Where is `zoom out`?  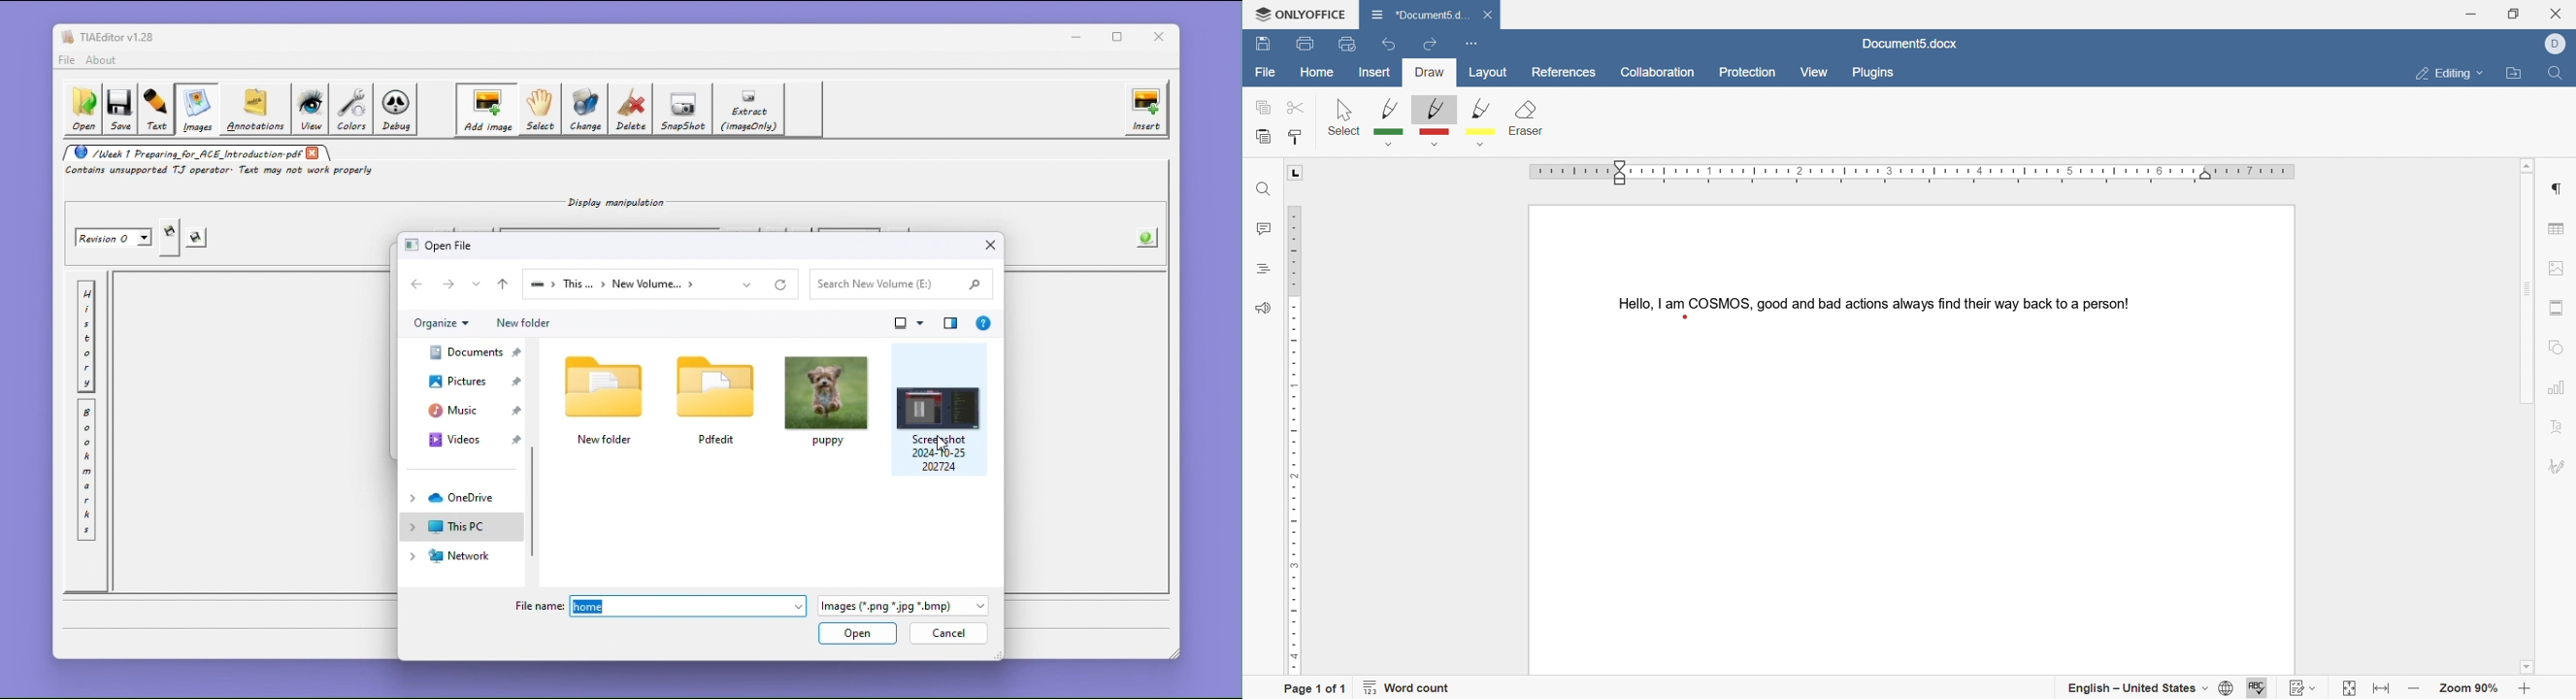 zoom out is located at coordinates (2414, 689).